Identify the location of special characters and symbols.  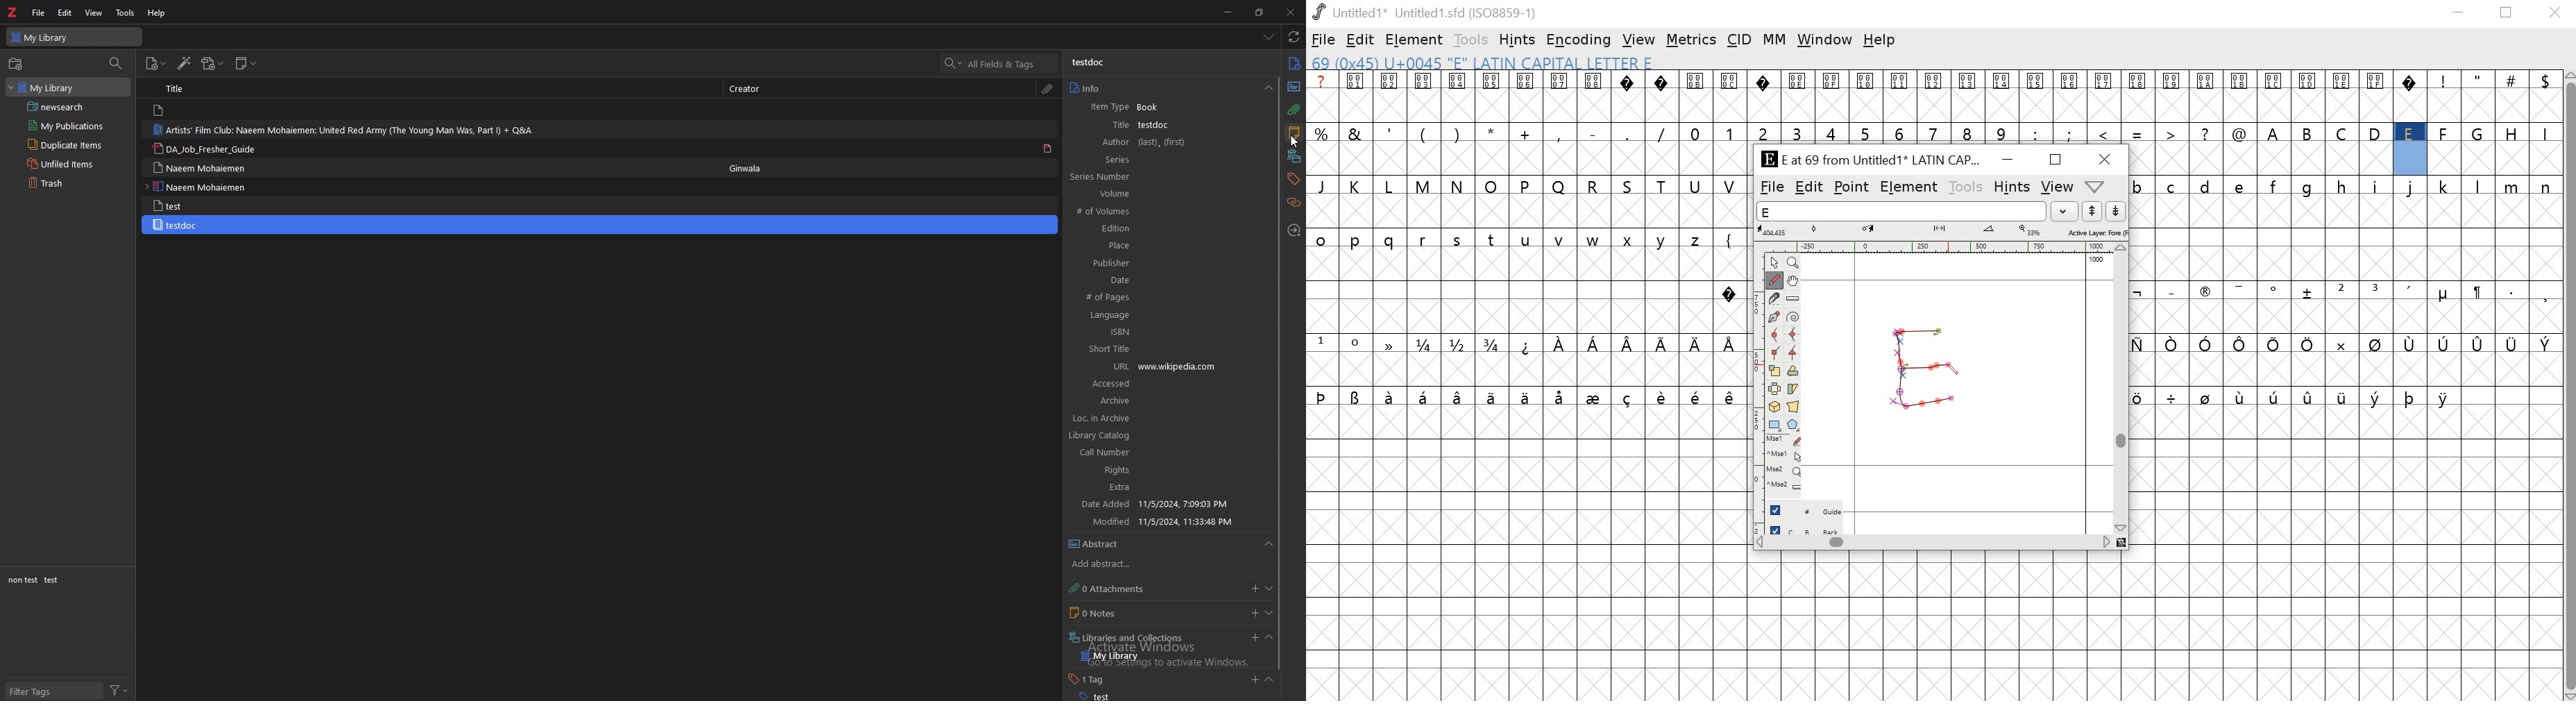
(2346, 292).